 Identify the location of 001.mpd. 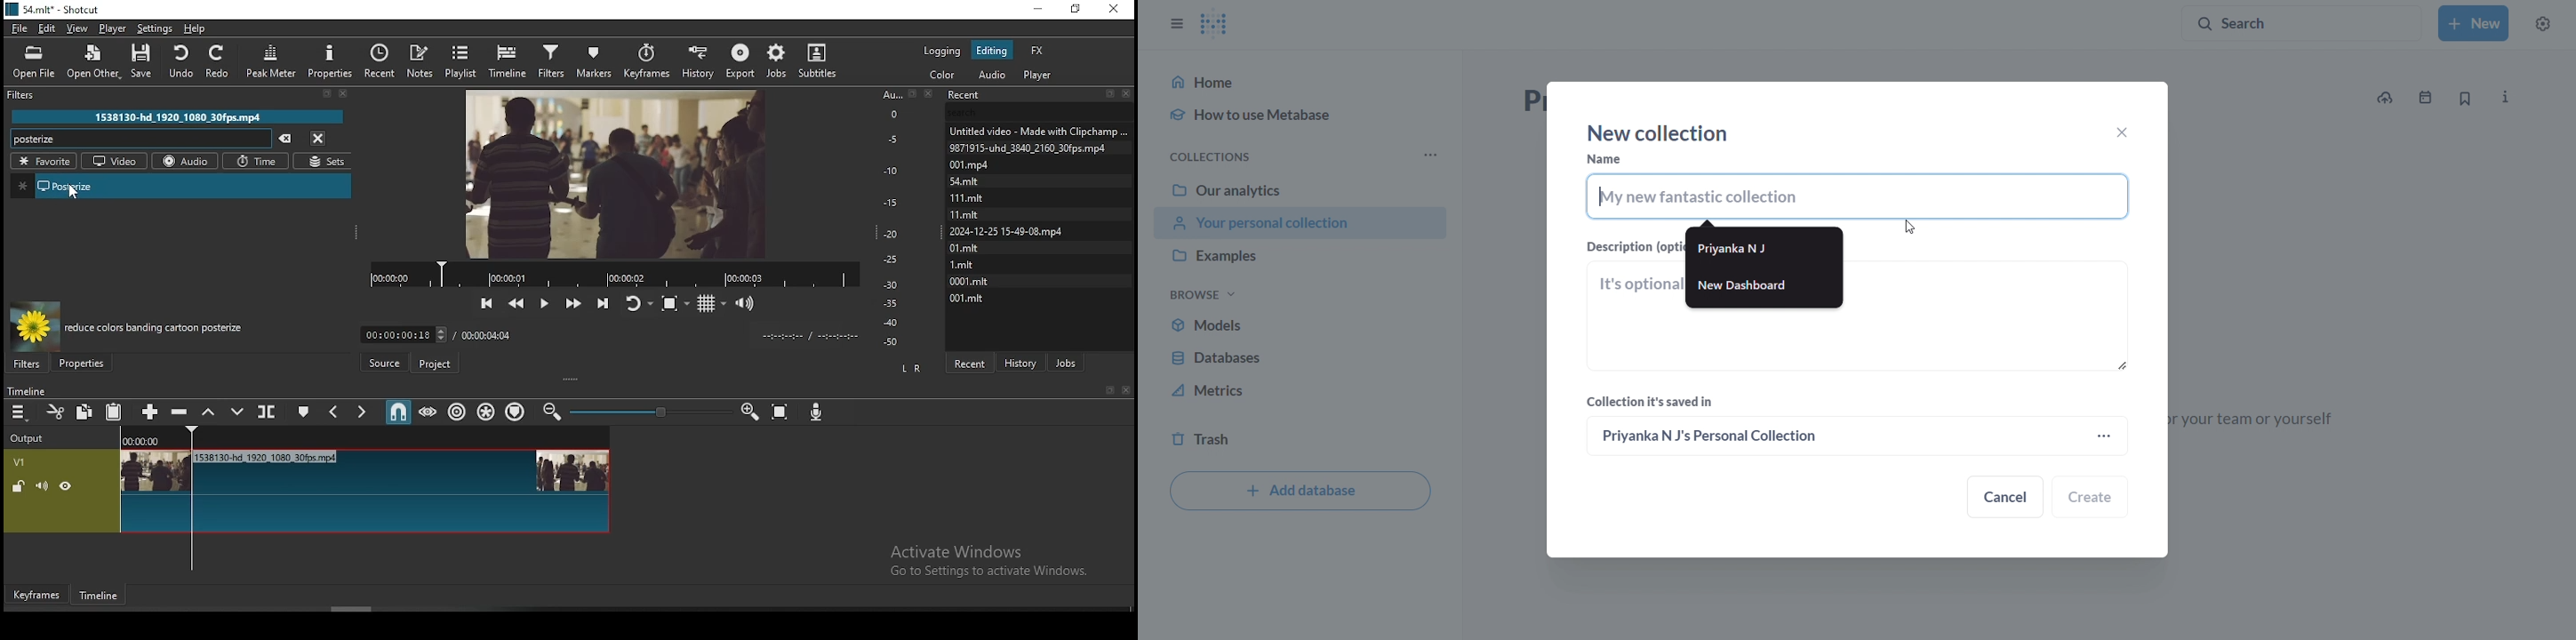
(972, 164).